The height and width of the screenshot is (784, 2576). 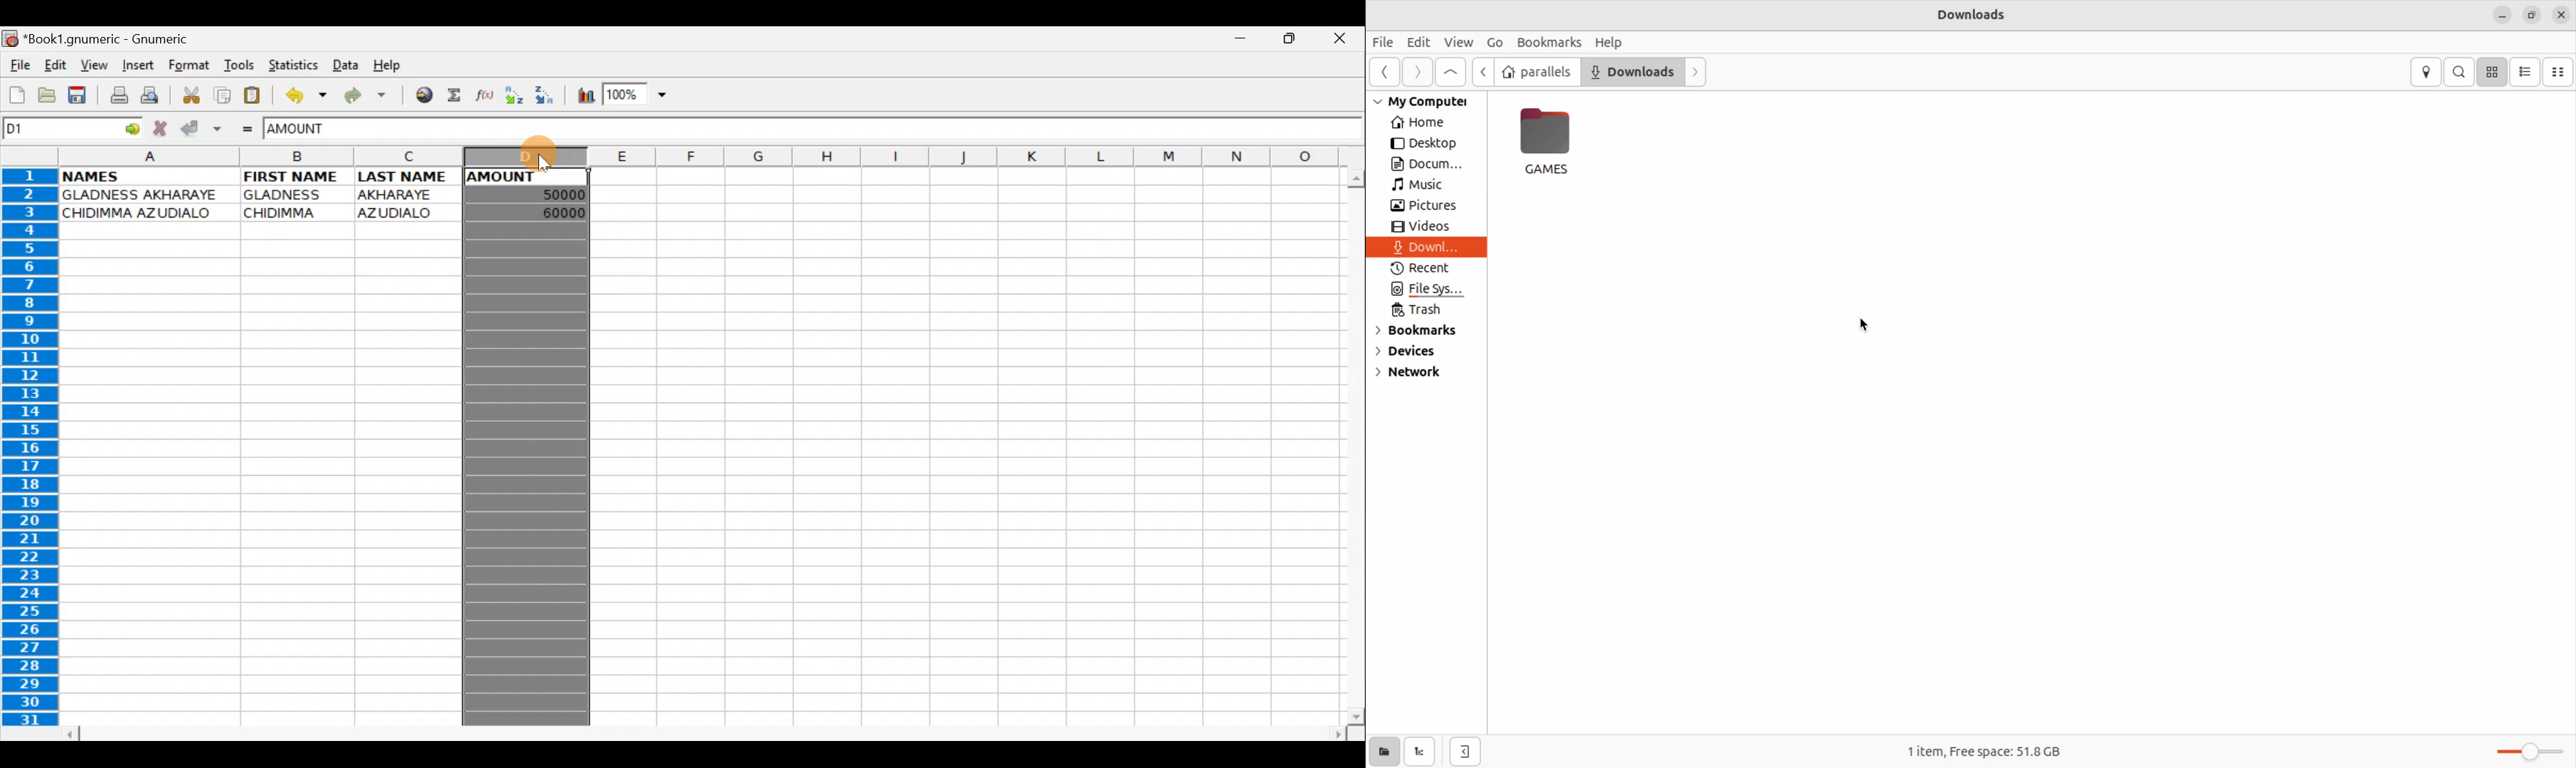 I want to click on GLADNESS, so click(x=293, y=195).